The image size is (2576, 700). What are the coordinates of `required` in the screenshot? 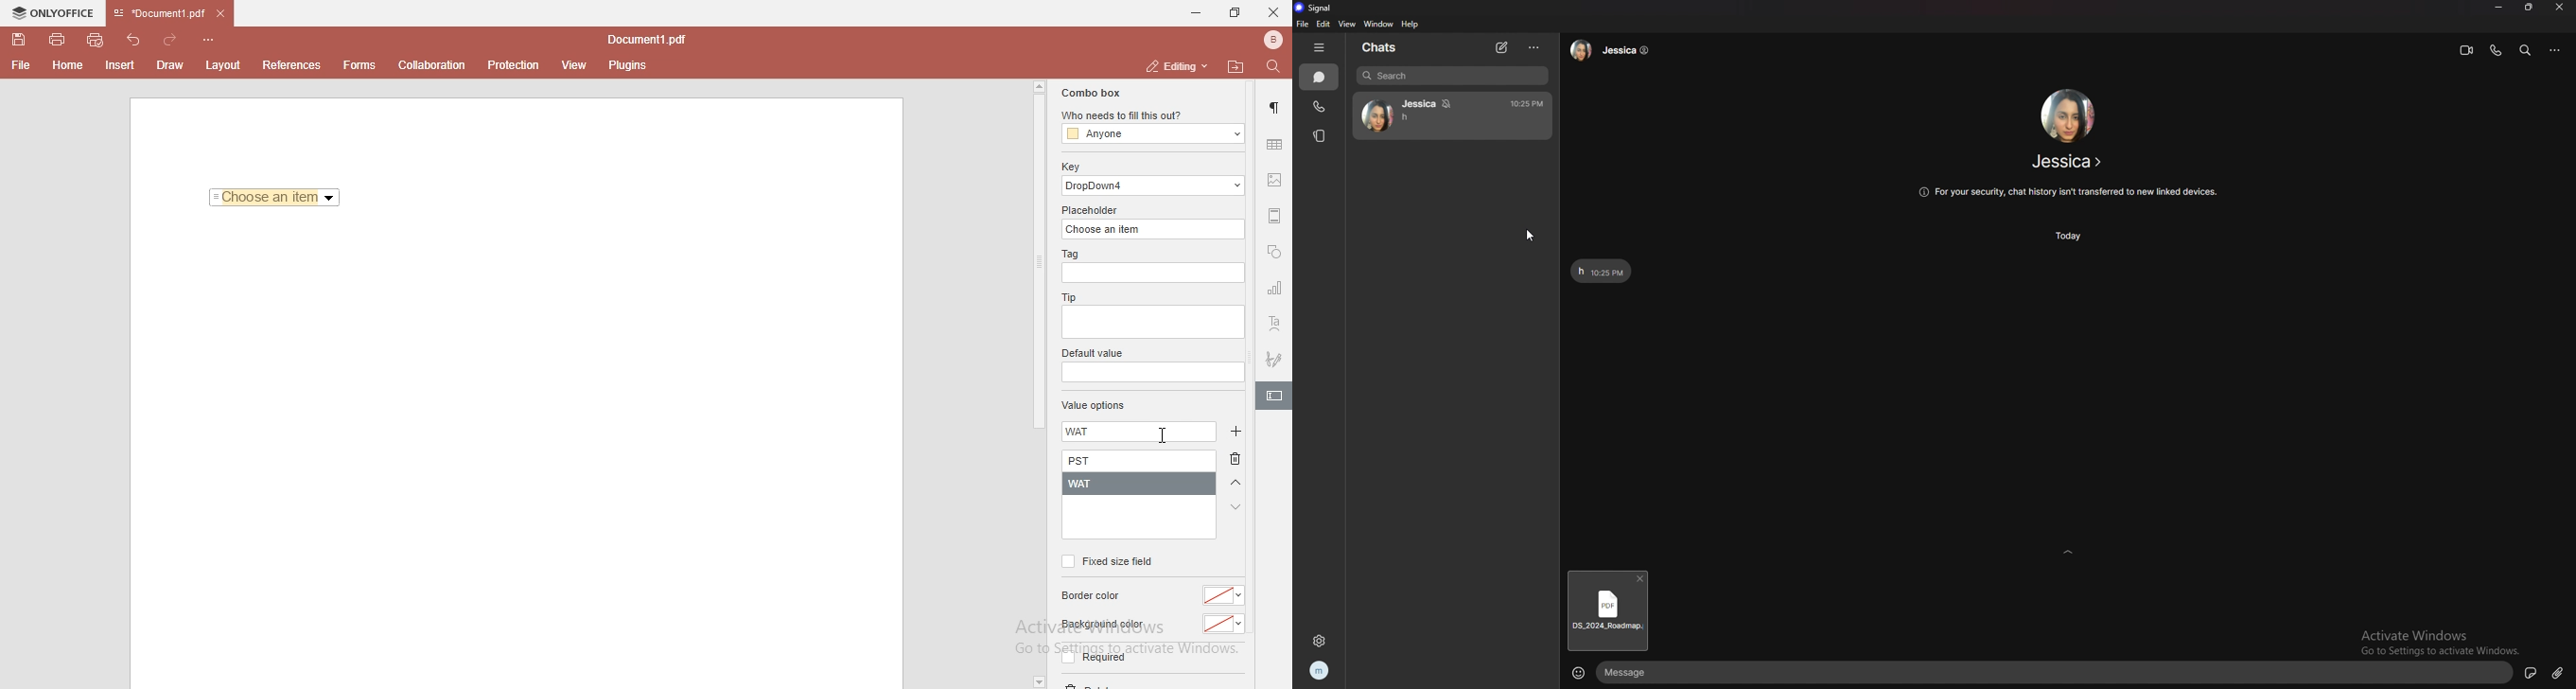 It's located at (1092, 661).